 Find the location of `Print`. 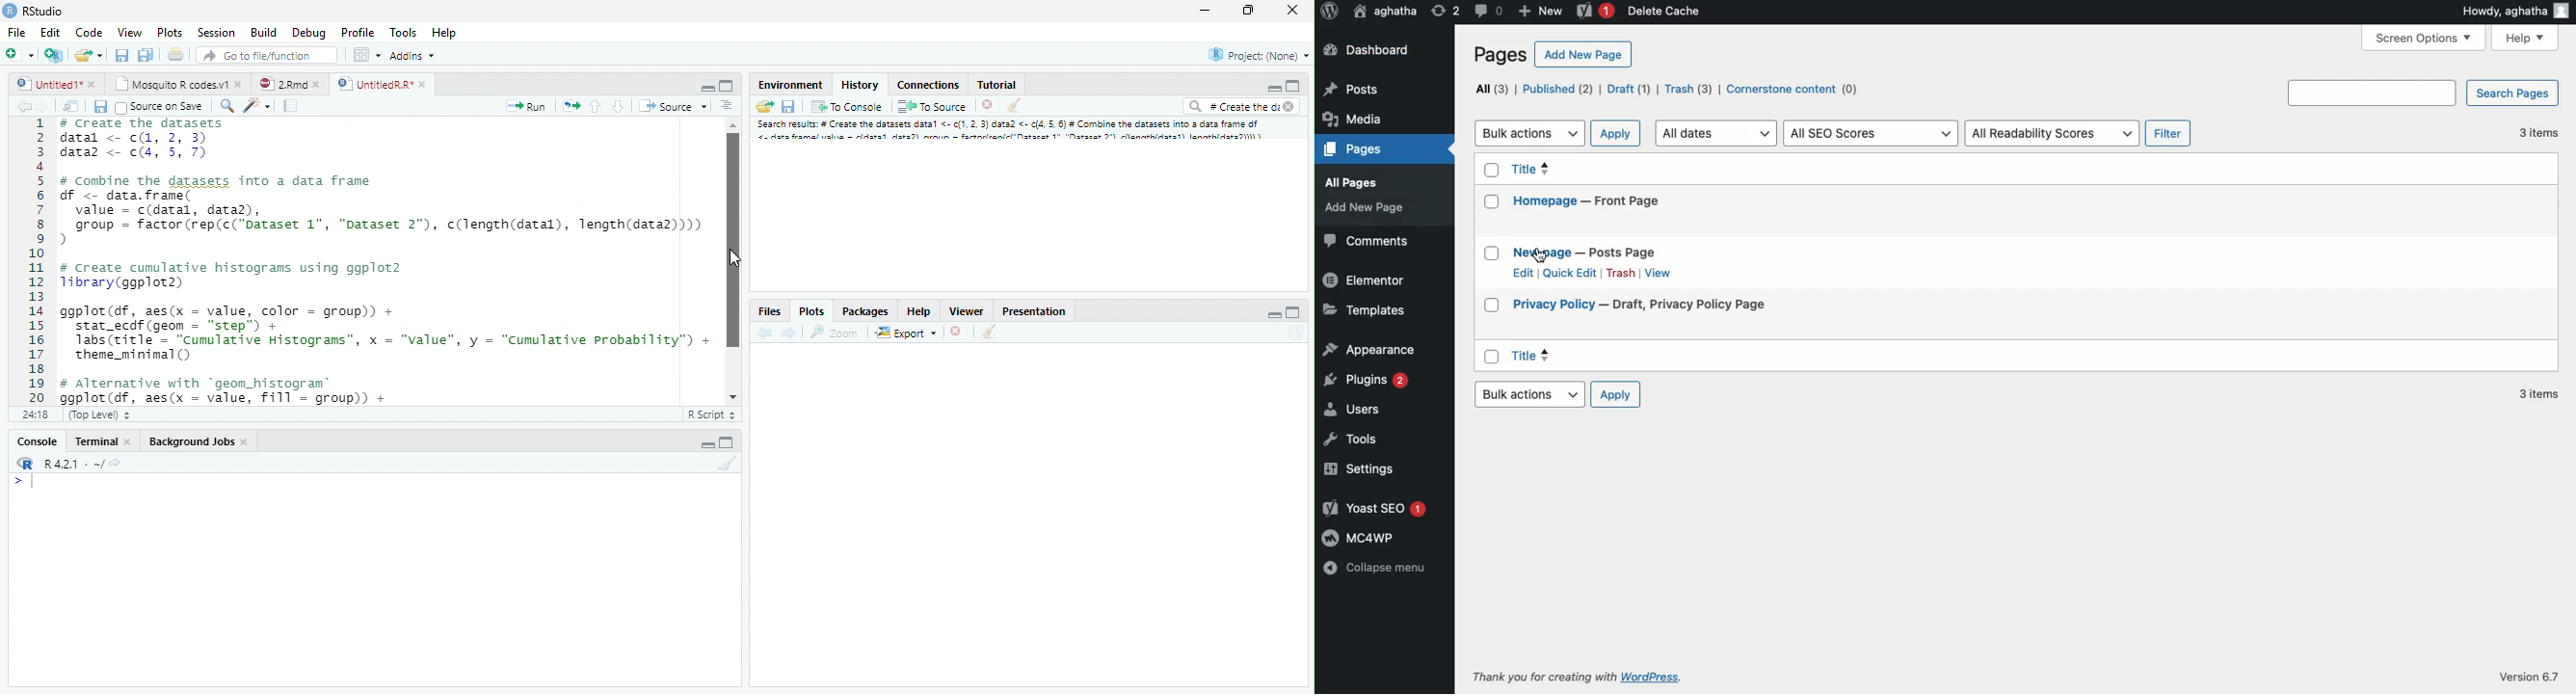

Print is located at coordinates (178, 55).